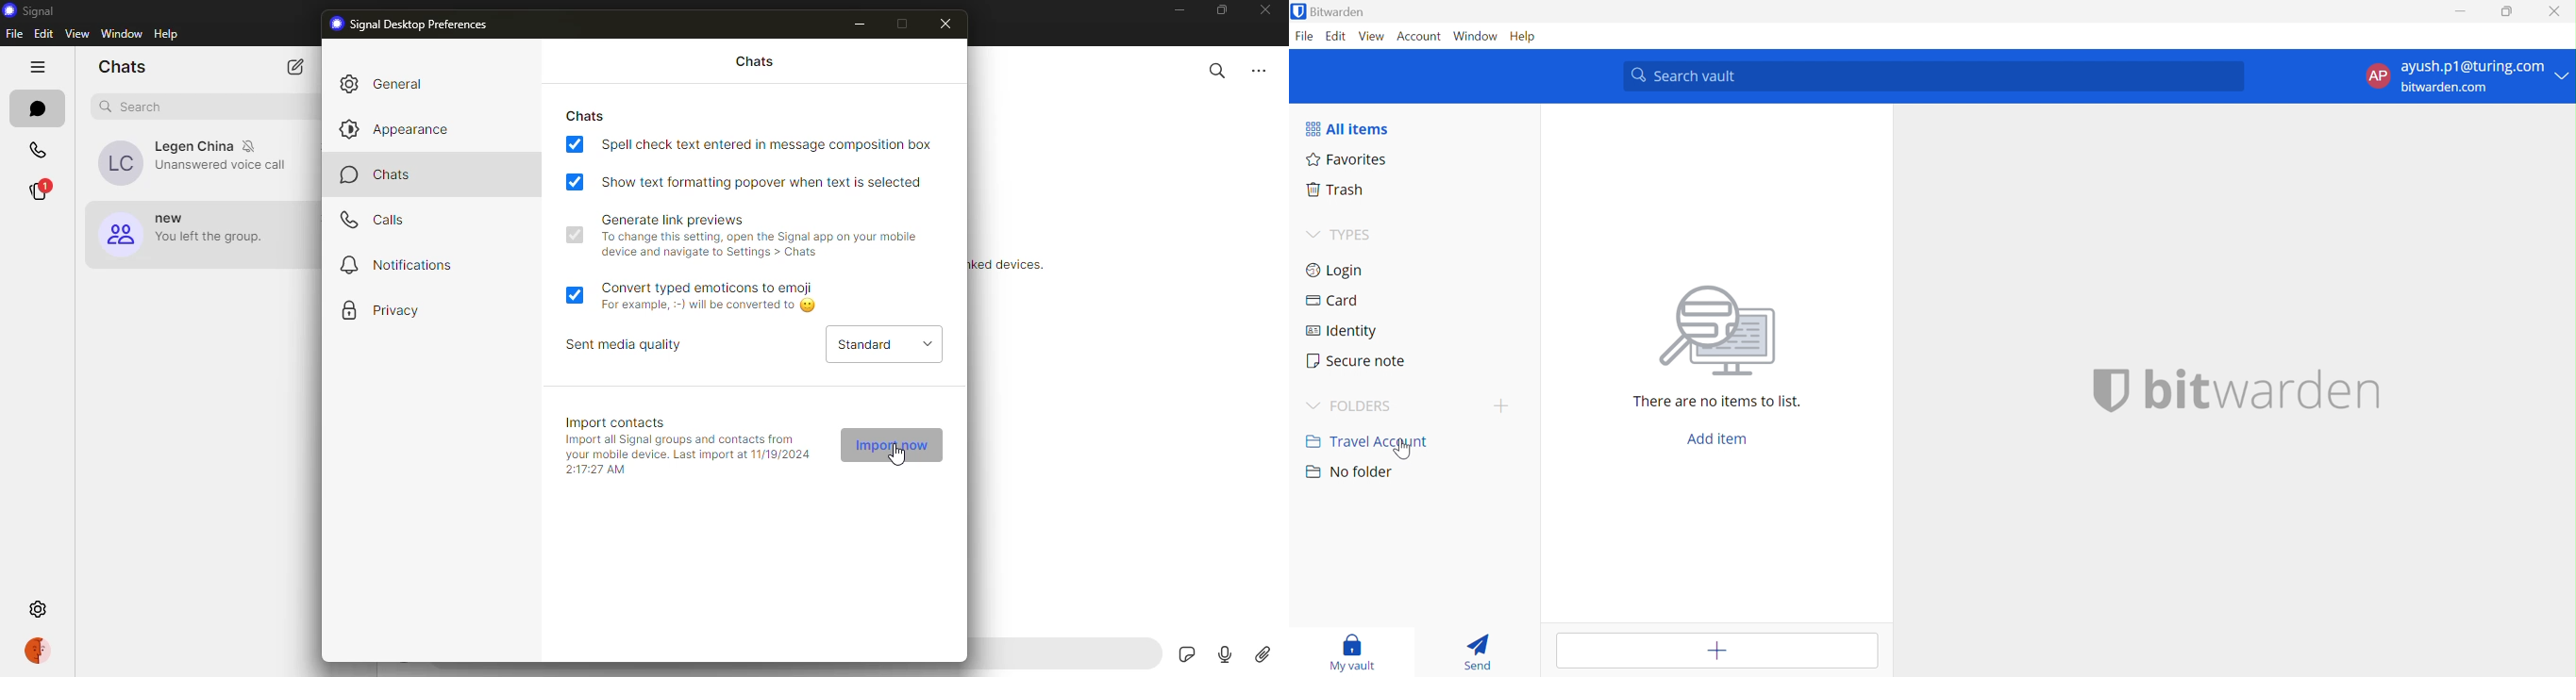 The width and height of the screenshot is (2576, 700). What do you see at coordinates (383, 175) in the screenshot?
I see `chats` at bounding box center [383, 175].